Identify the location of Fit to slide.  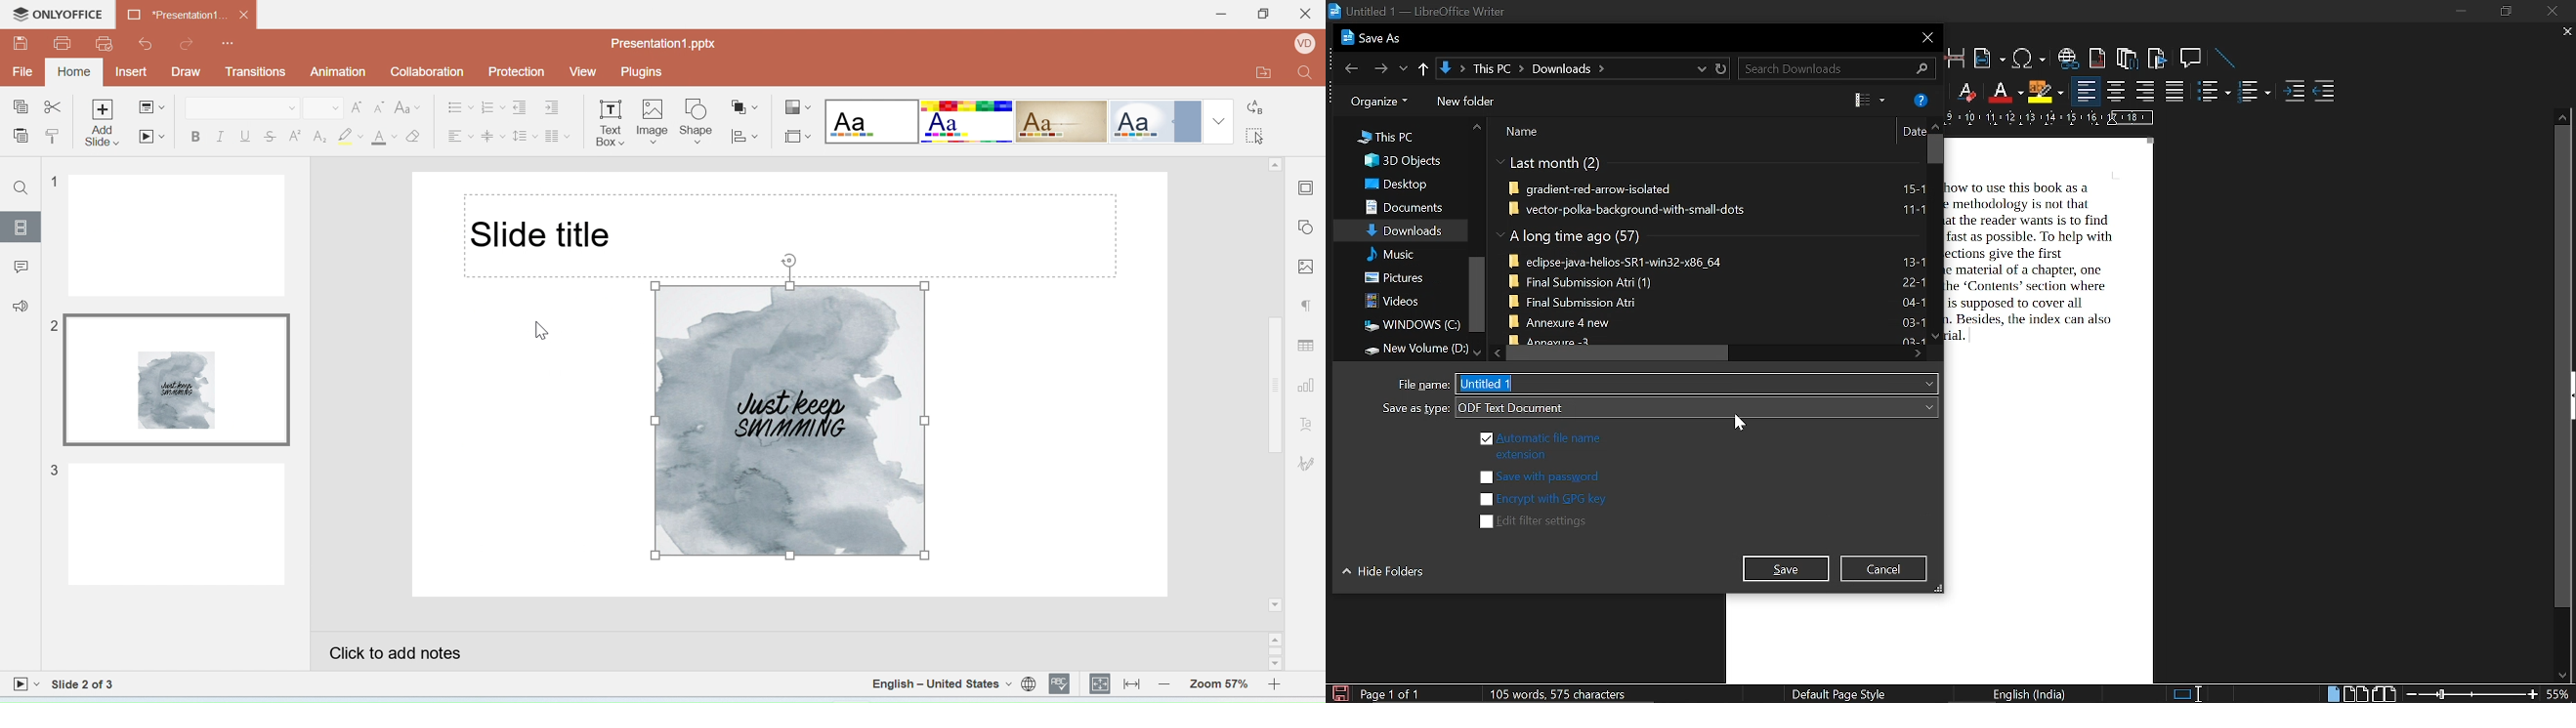
(1101, 684).